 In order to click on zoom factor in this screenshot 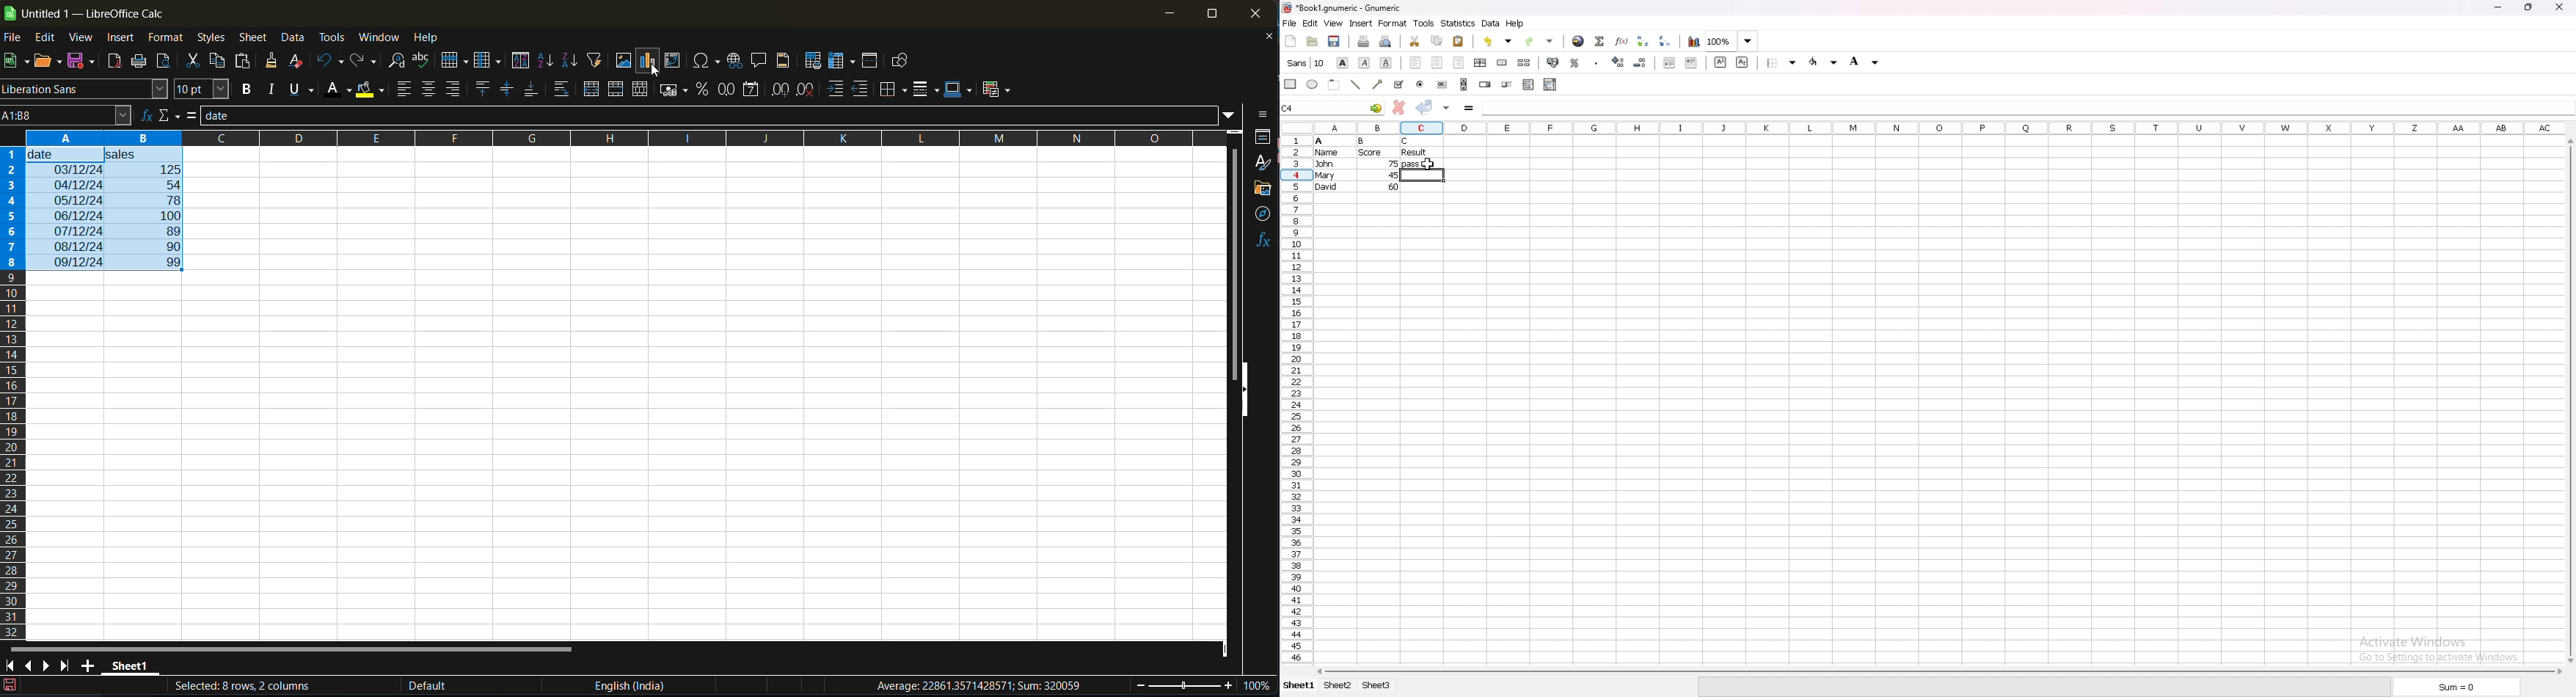, I will do `click(1259, 685)`.